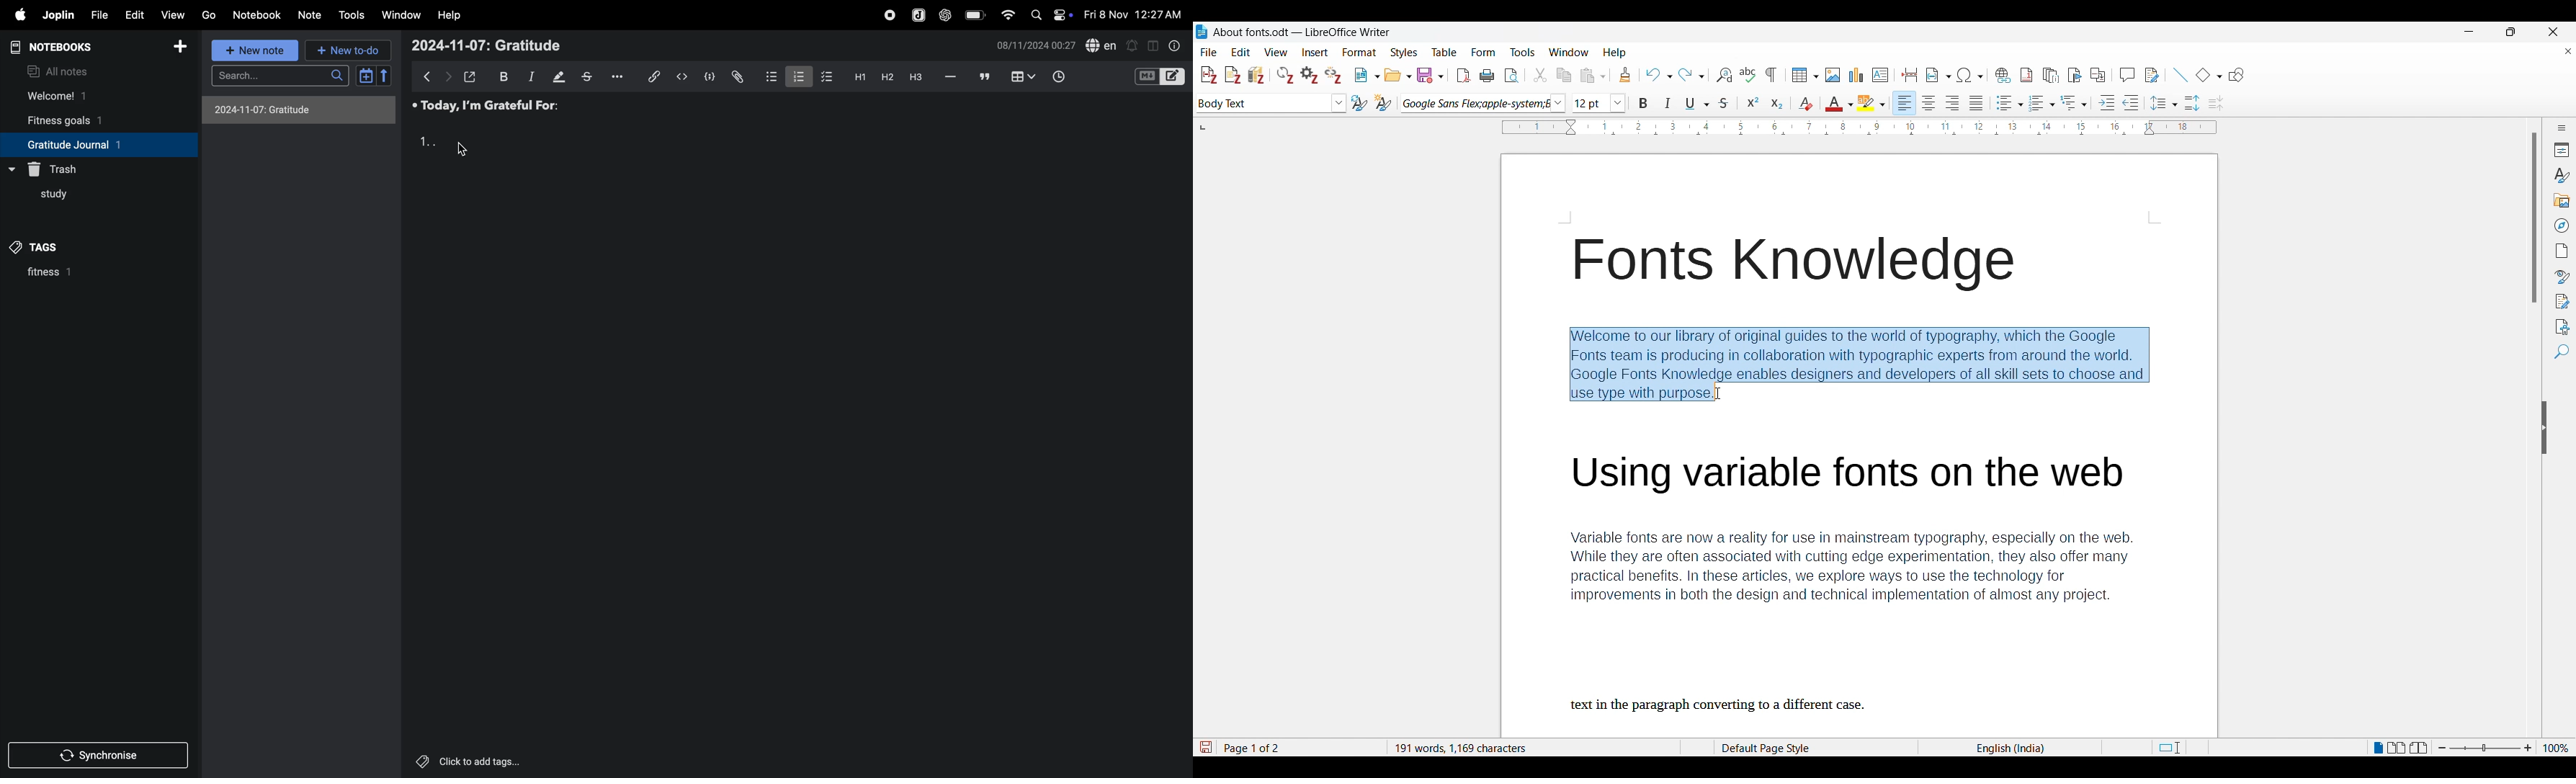 Image resolution: width=2576 pixels, height=784 pixels. I want to click on study, so click(46, 197).